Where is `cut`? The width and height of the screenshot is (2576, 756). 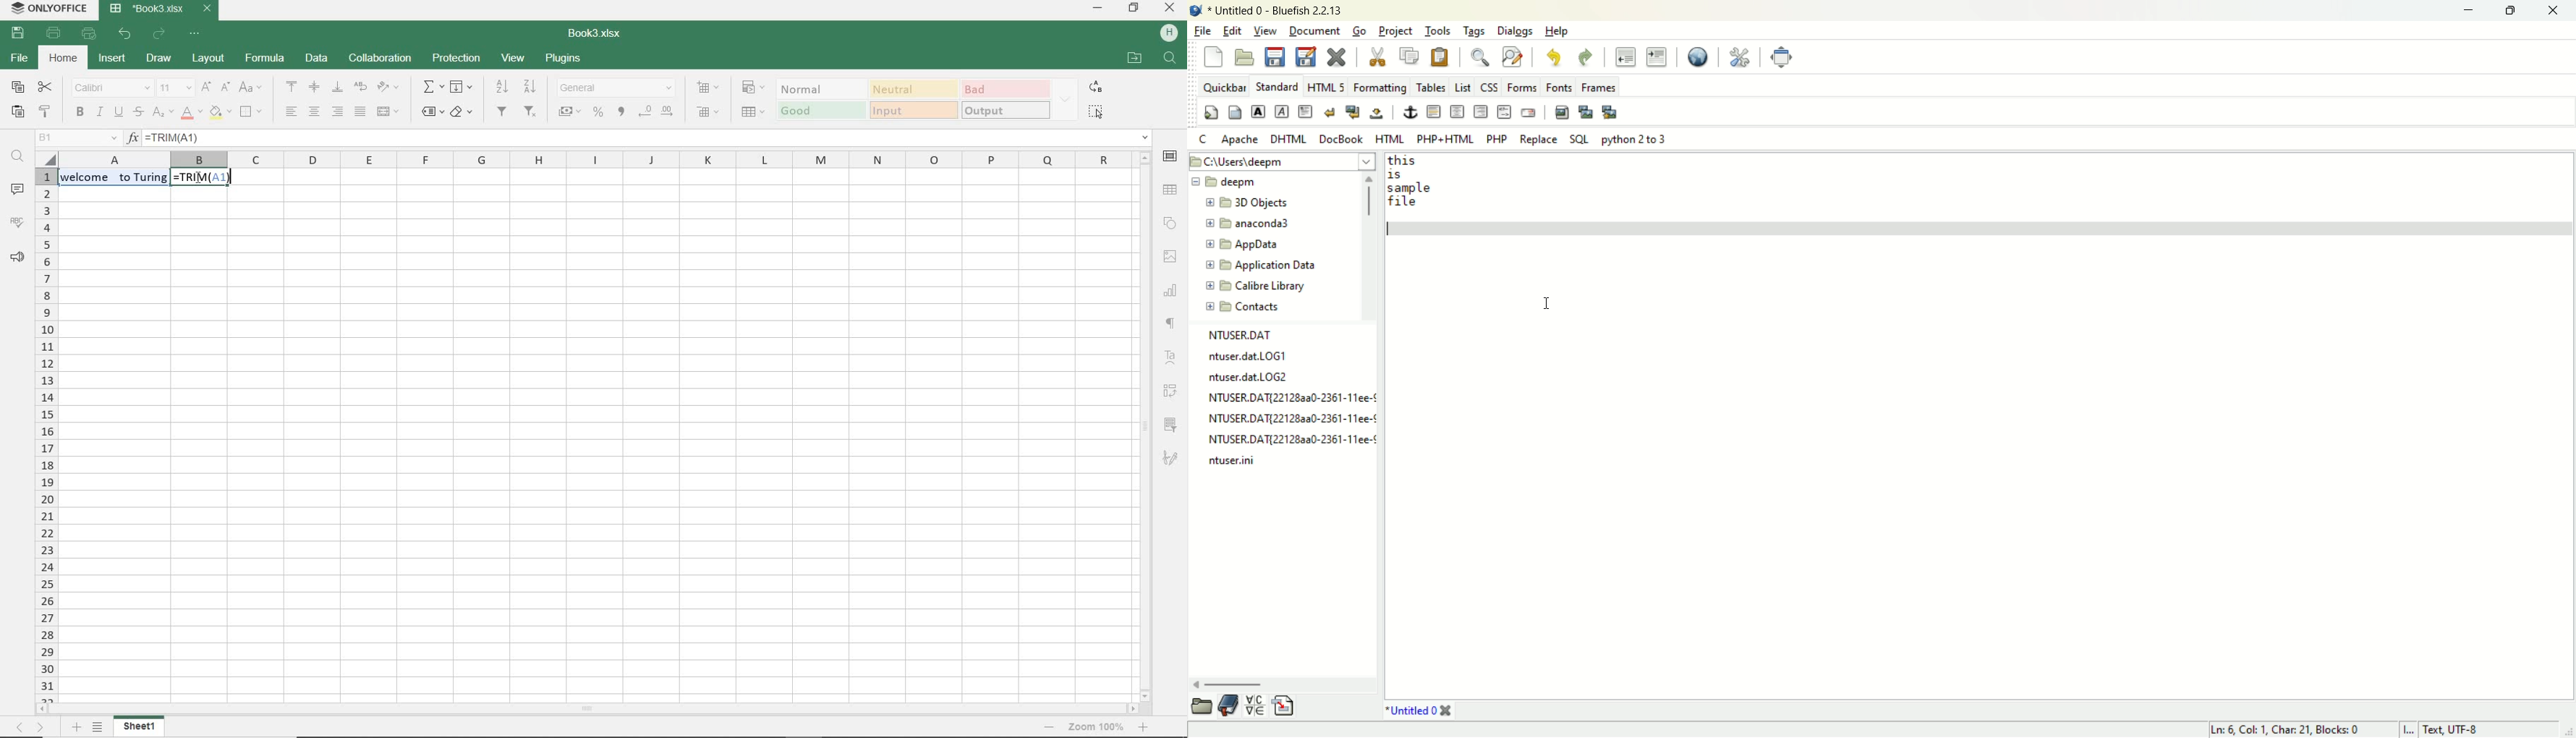
cut is located at coordinates (46, 87).